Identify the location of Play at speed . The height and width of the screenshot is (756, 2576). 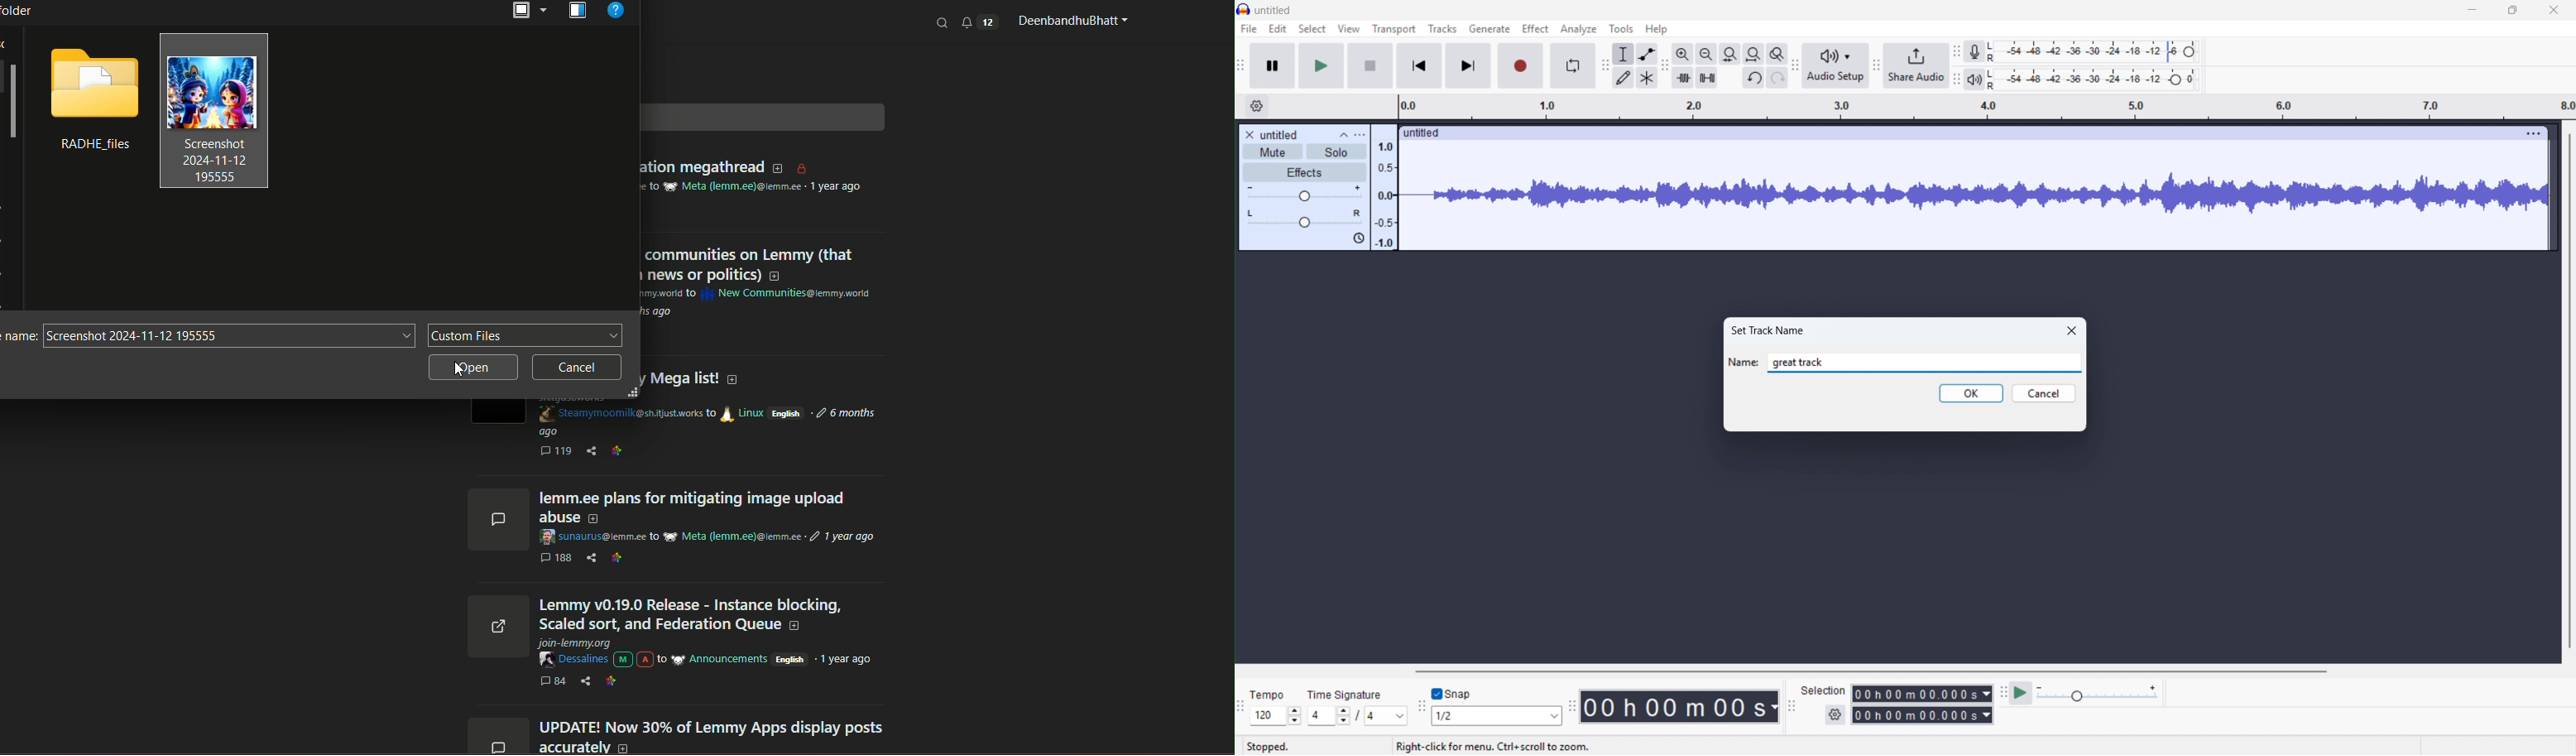
(2021, 692).